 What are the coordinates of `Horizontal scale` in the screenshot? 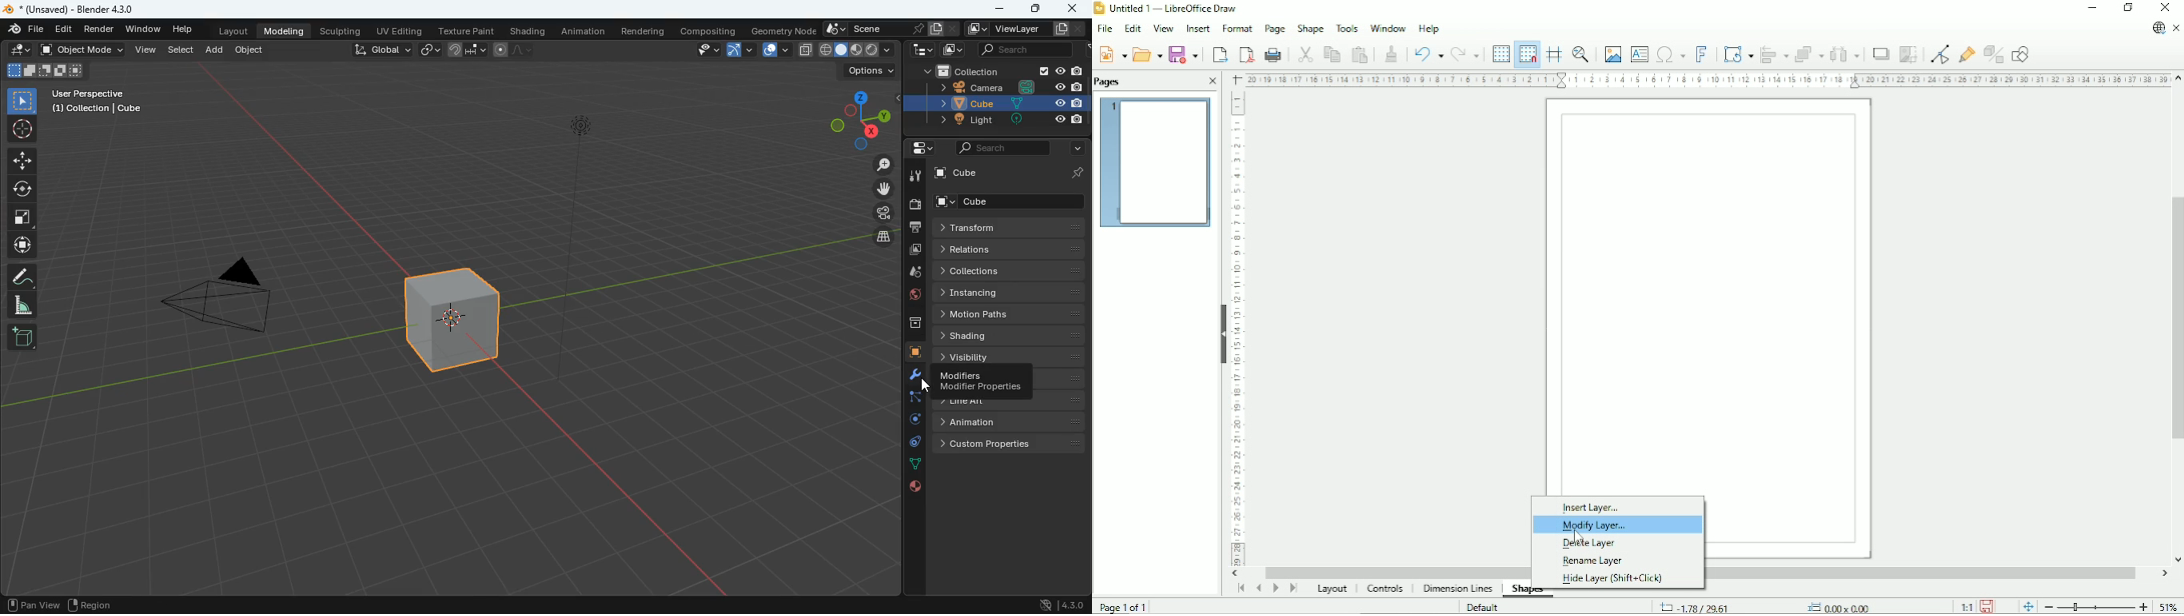 It's located at (1705, 81).